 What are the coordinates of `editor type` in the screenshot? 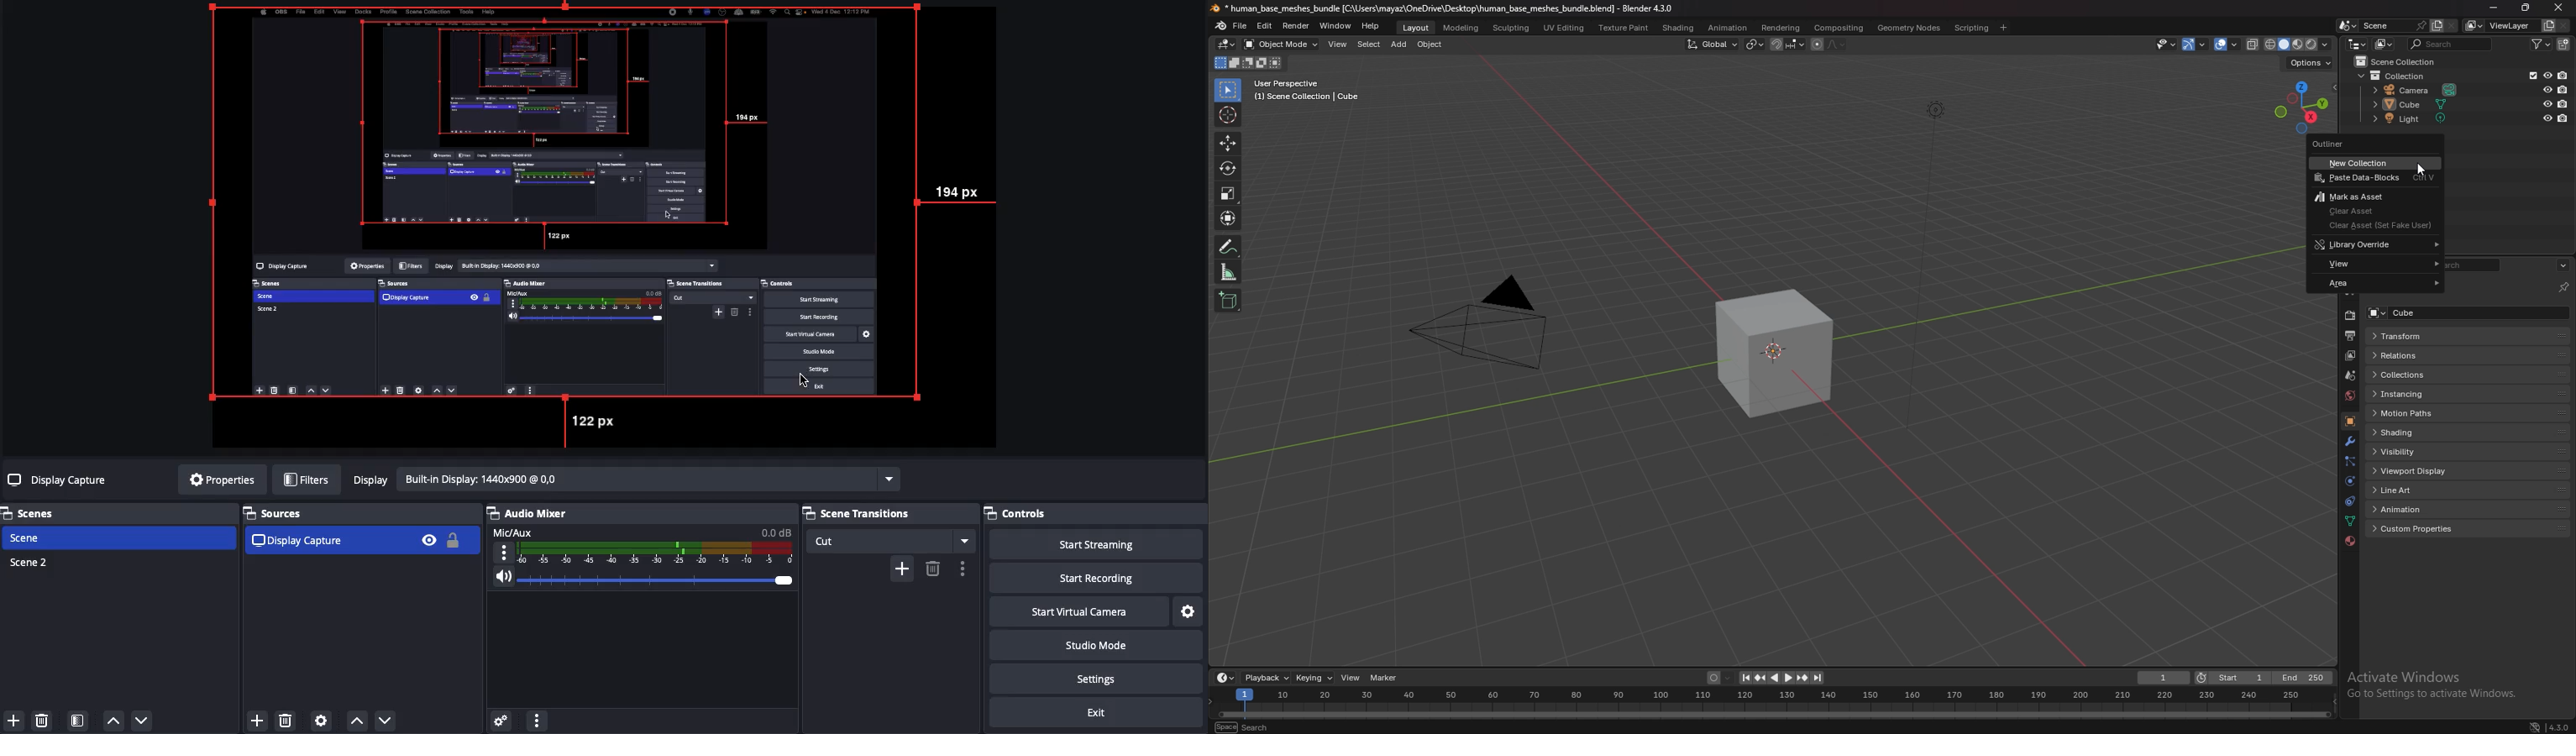 It's located at (1226, 677).